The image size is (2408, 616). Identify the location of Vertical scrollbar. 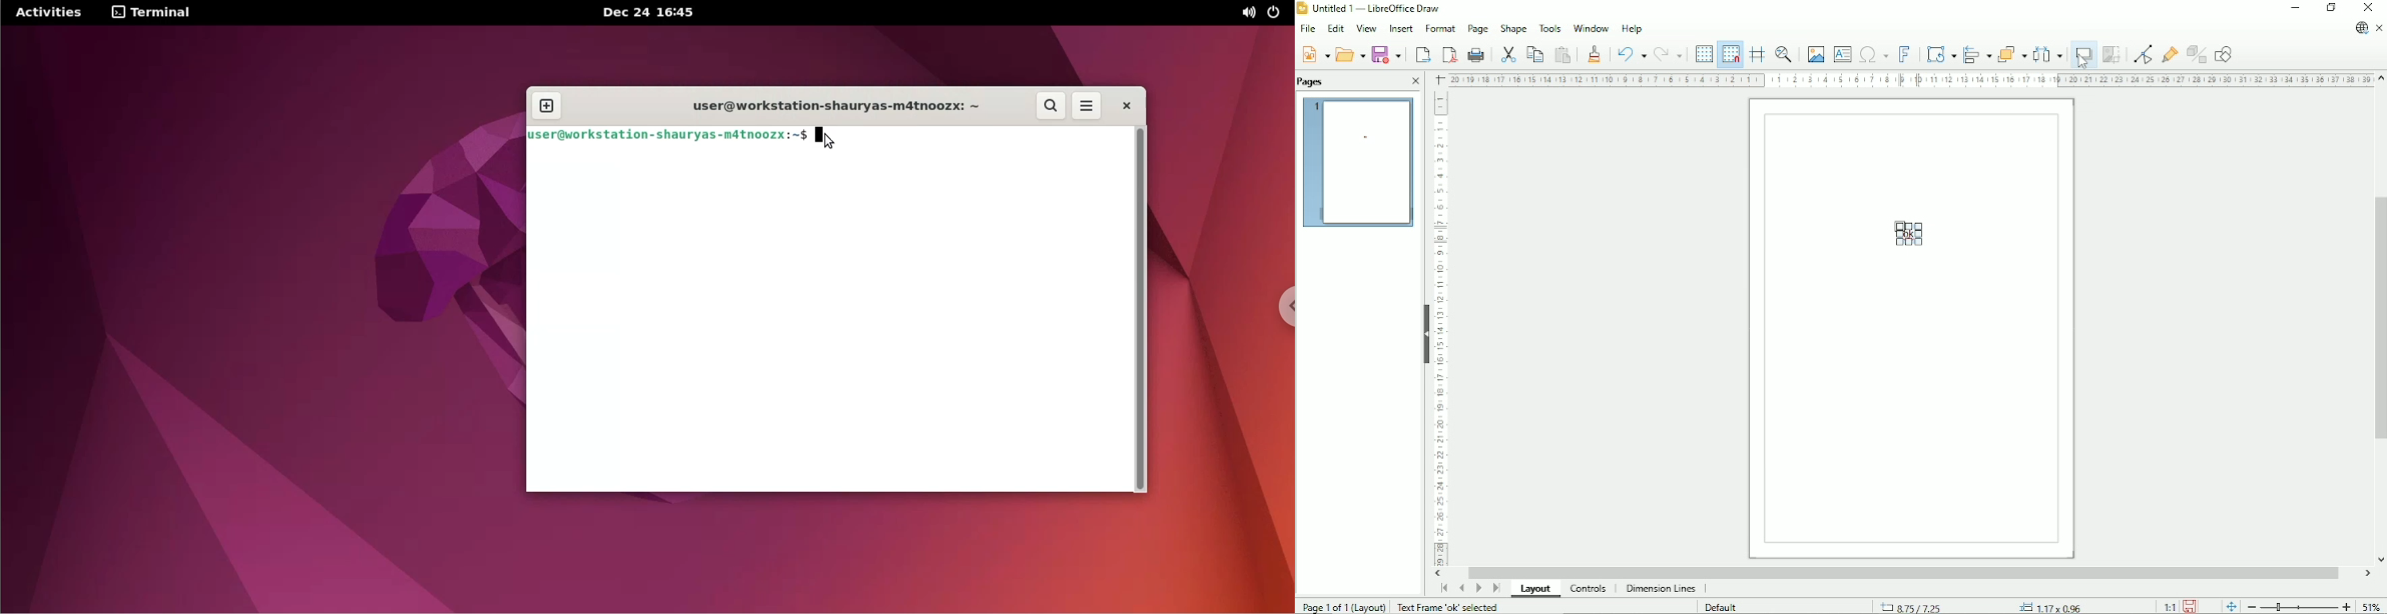
(2378, 321).